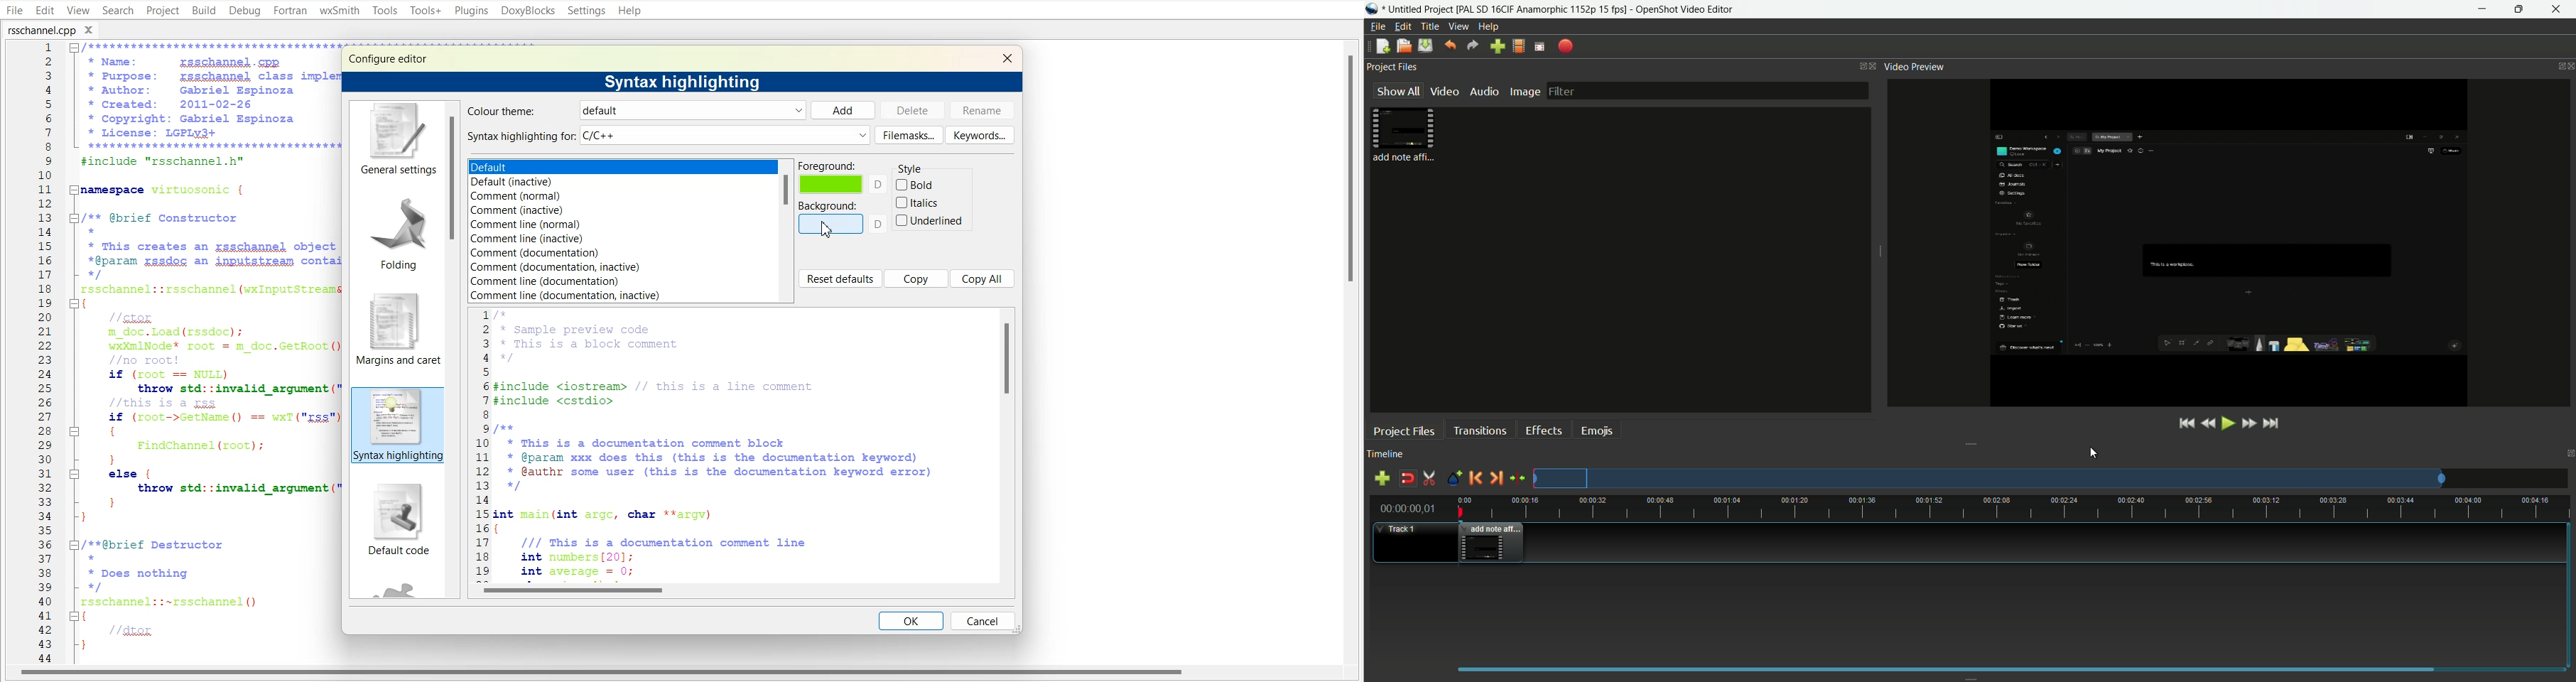 This screenshot has height=700, width=2576. I want to click on file menu, so click(1377, 27).